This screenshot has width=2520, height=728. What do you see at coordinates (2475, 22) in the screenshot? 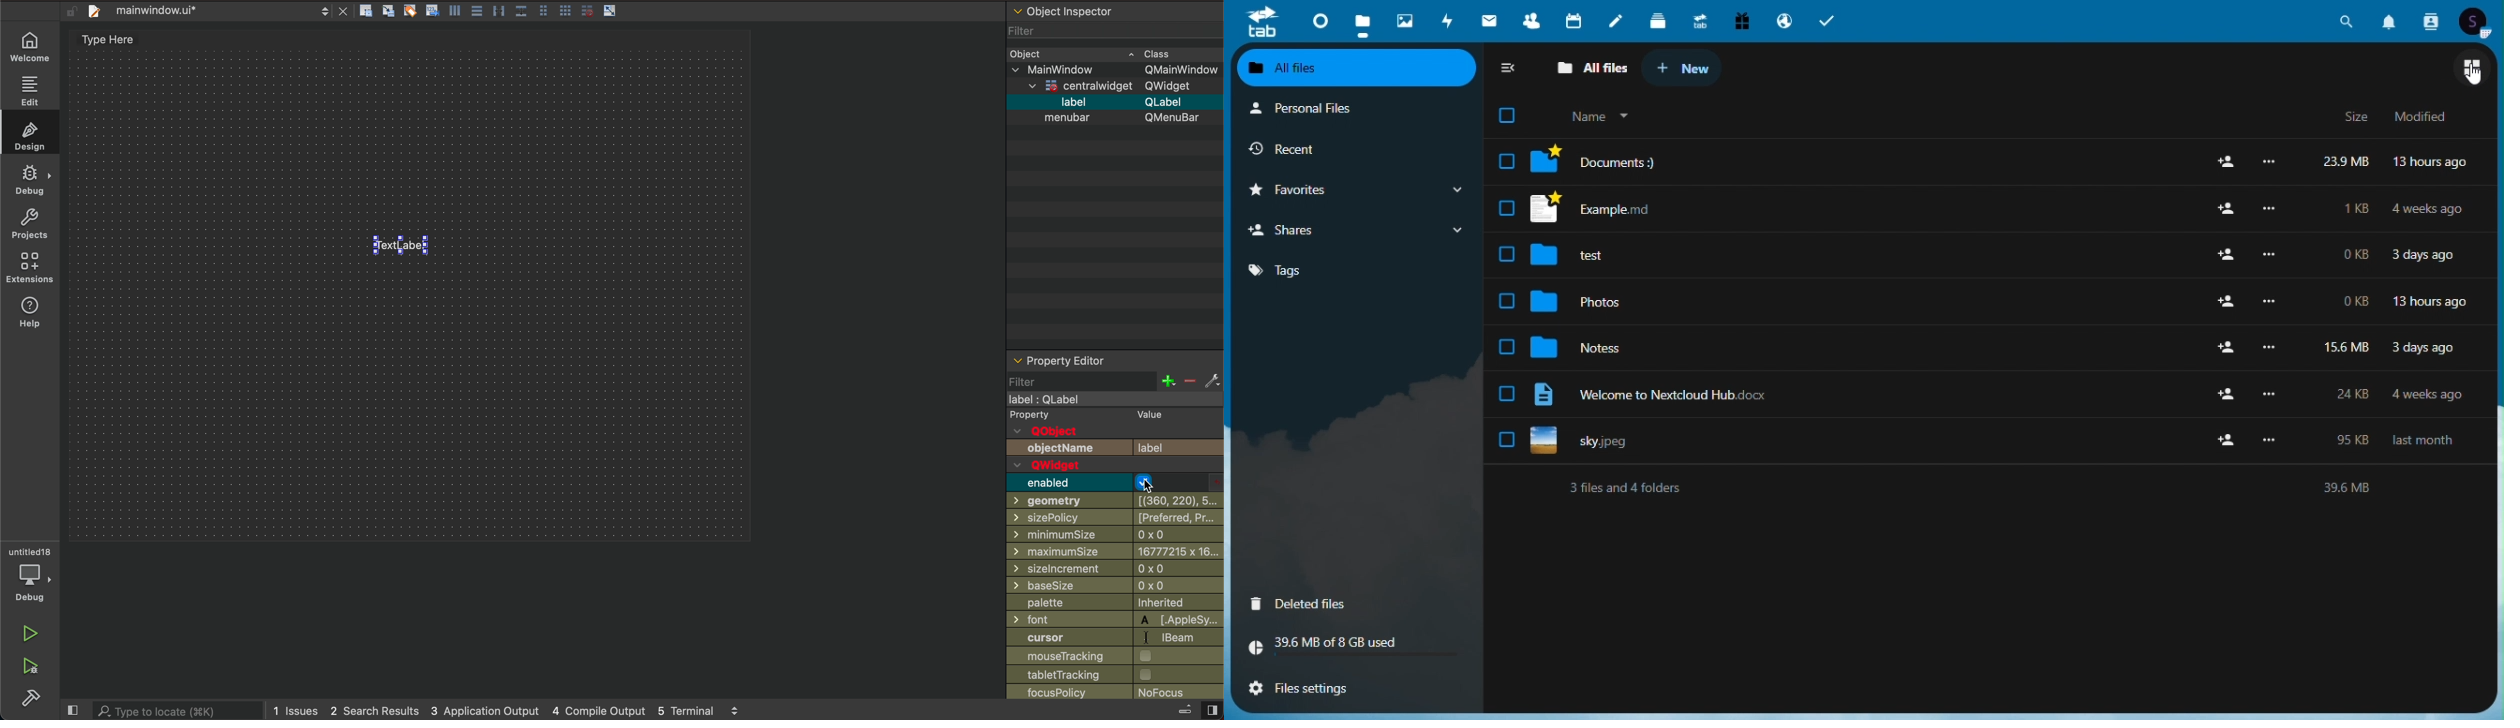
I see `Account icon` at bounding box center [2475, 22].